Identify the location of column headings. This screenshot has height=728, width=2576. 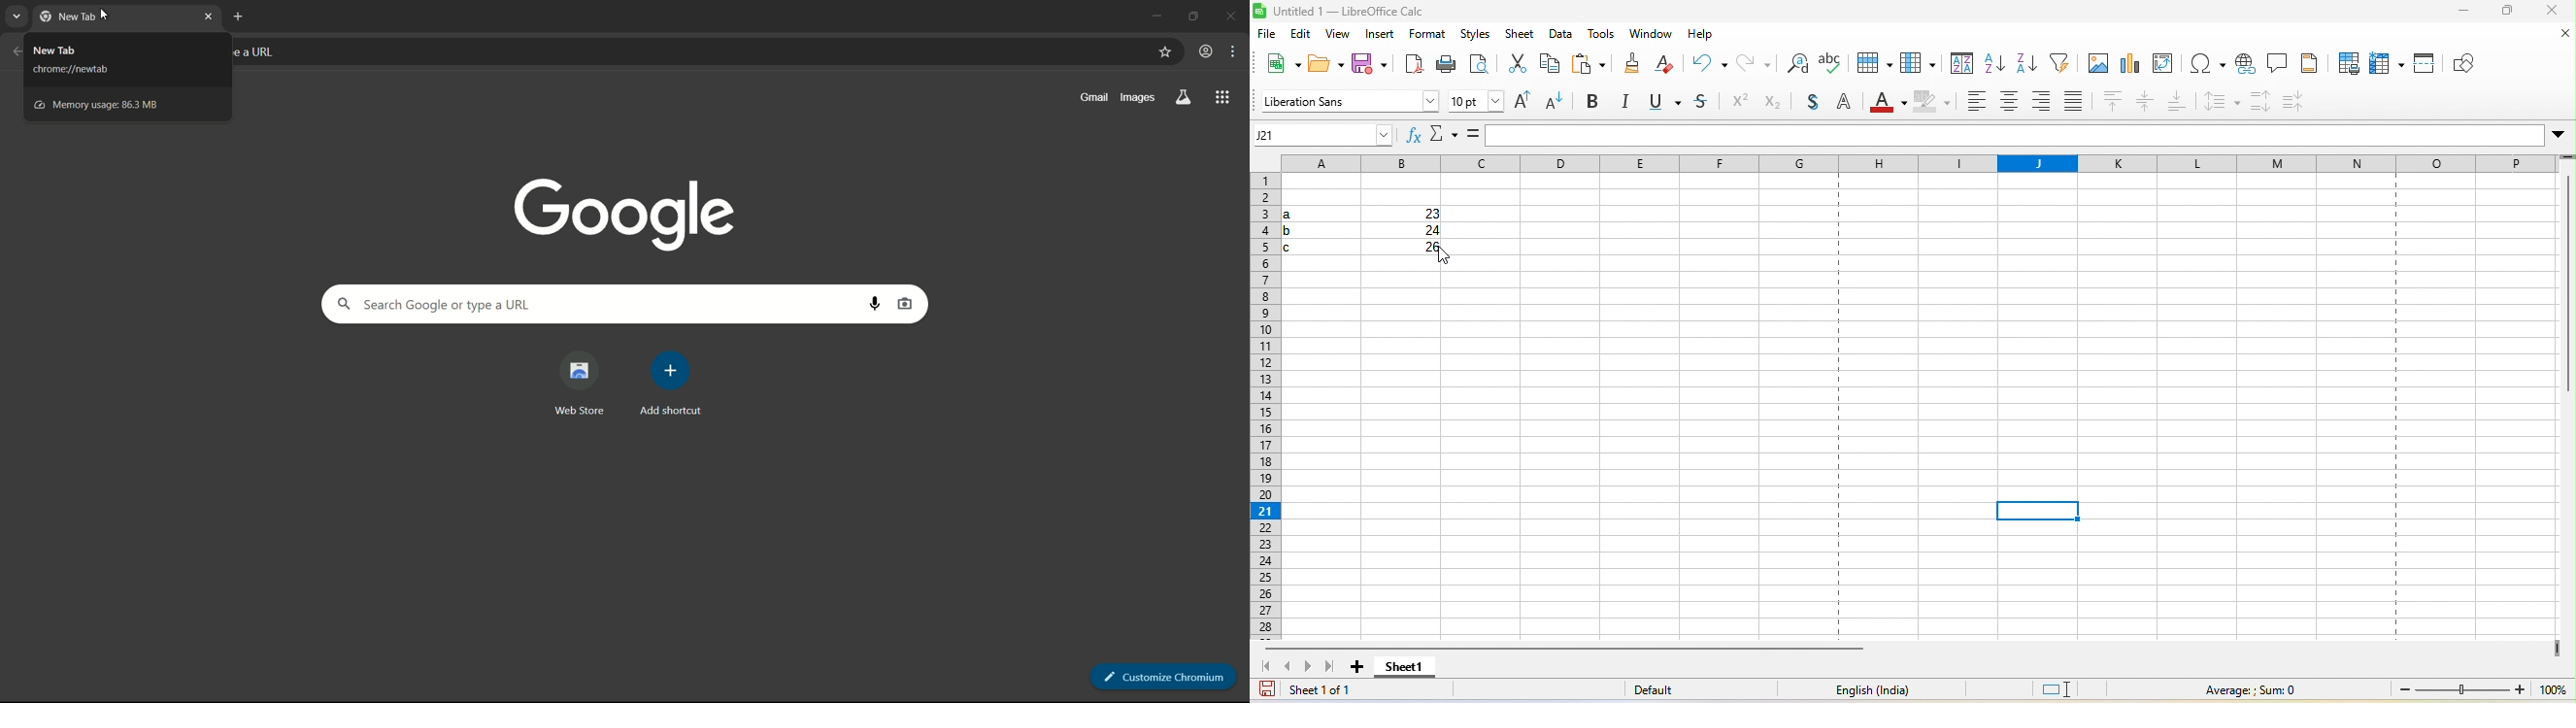
(1920, 164).